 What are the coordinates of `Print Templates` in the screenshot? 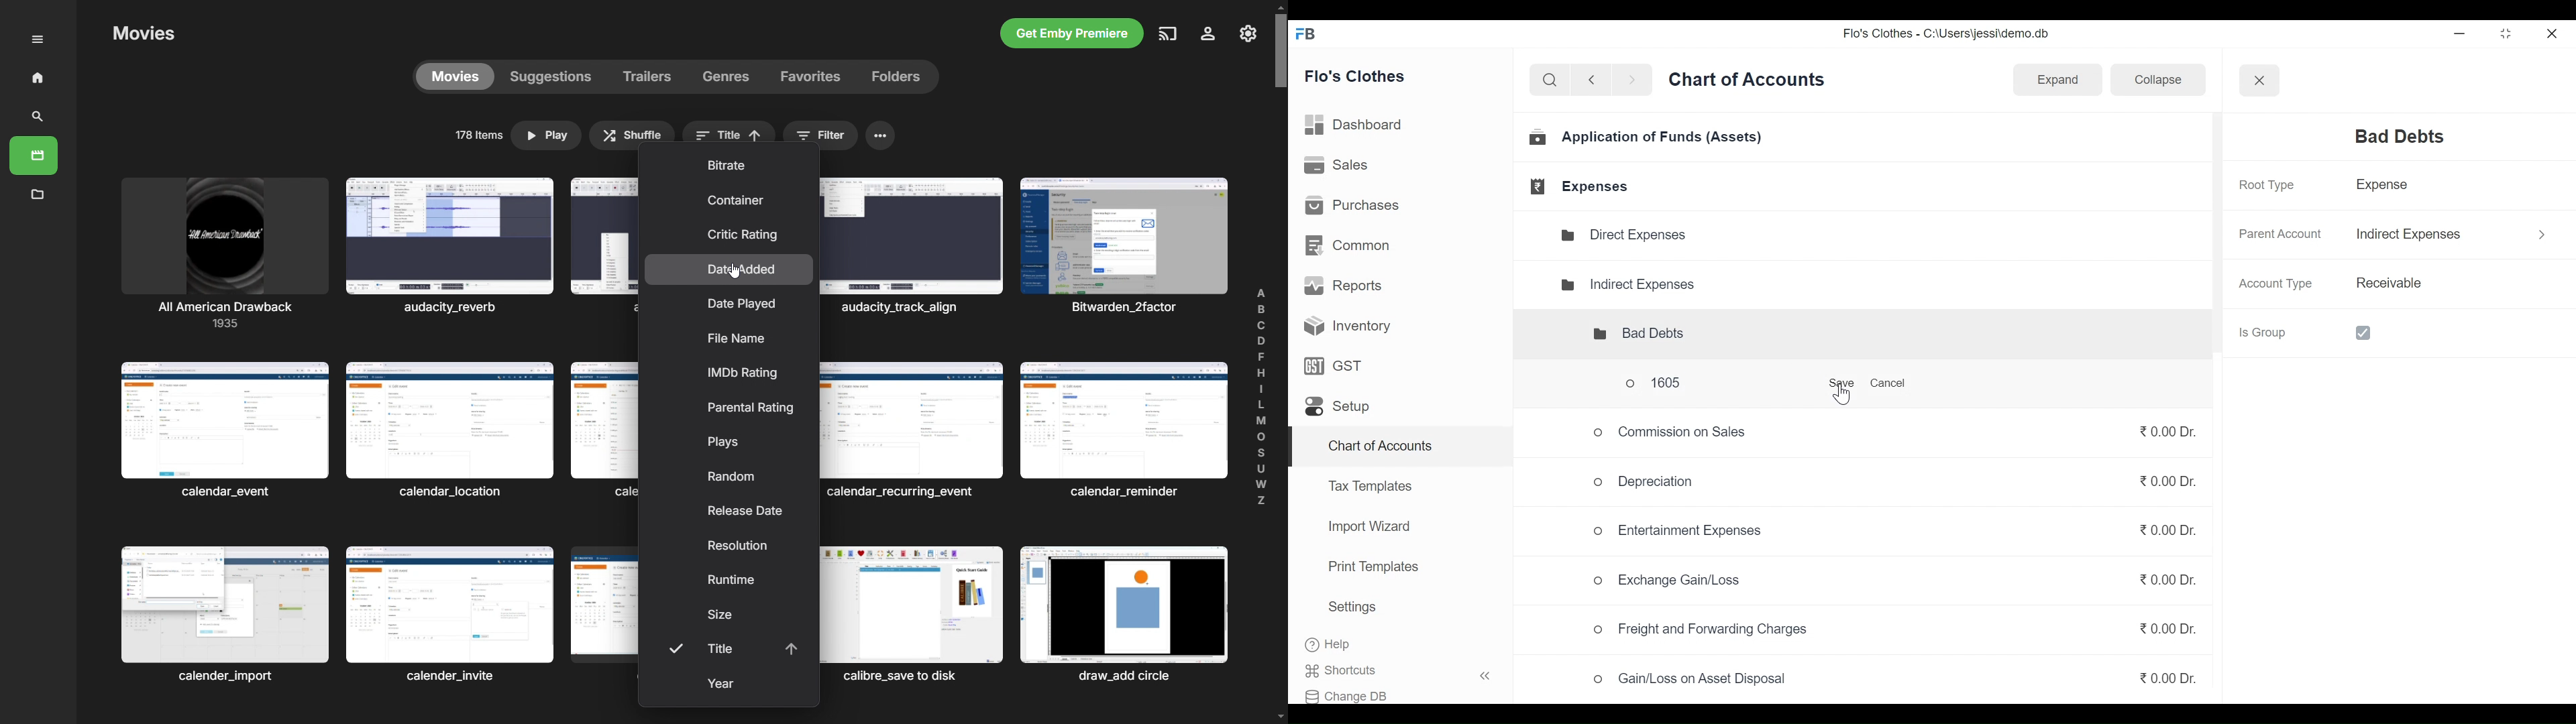 It's located at (1372, 566).